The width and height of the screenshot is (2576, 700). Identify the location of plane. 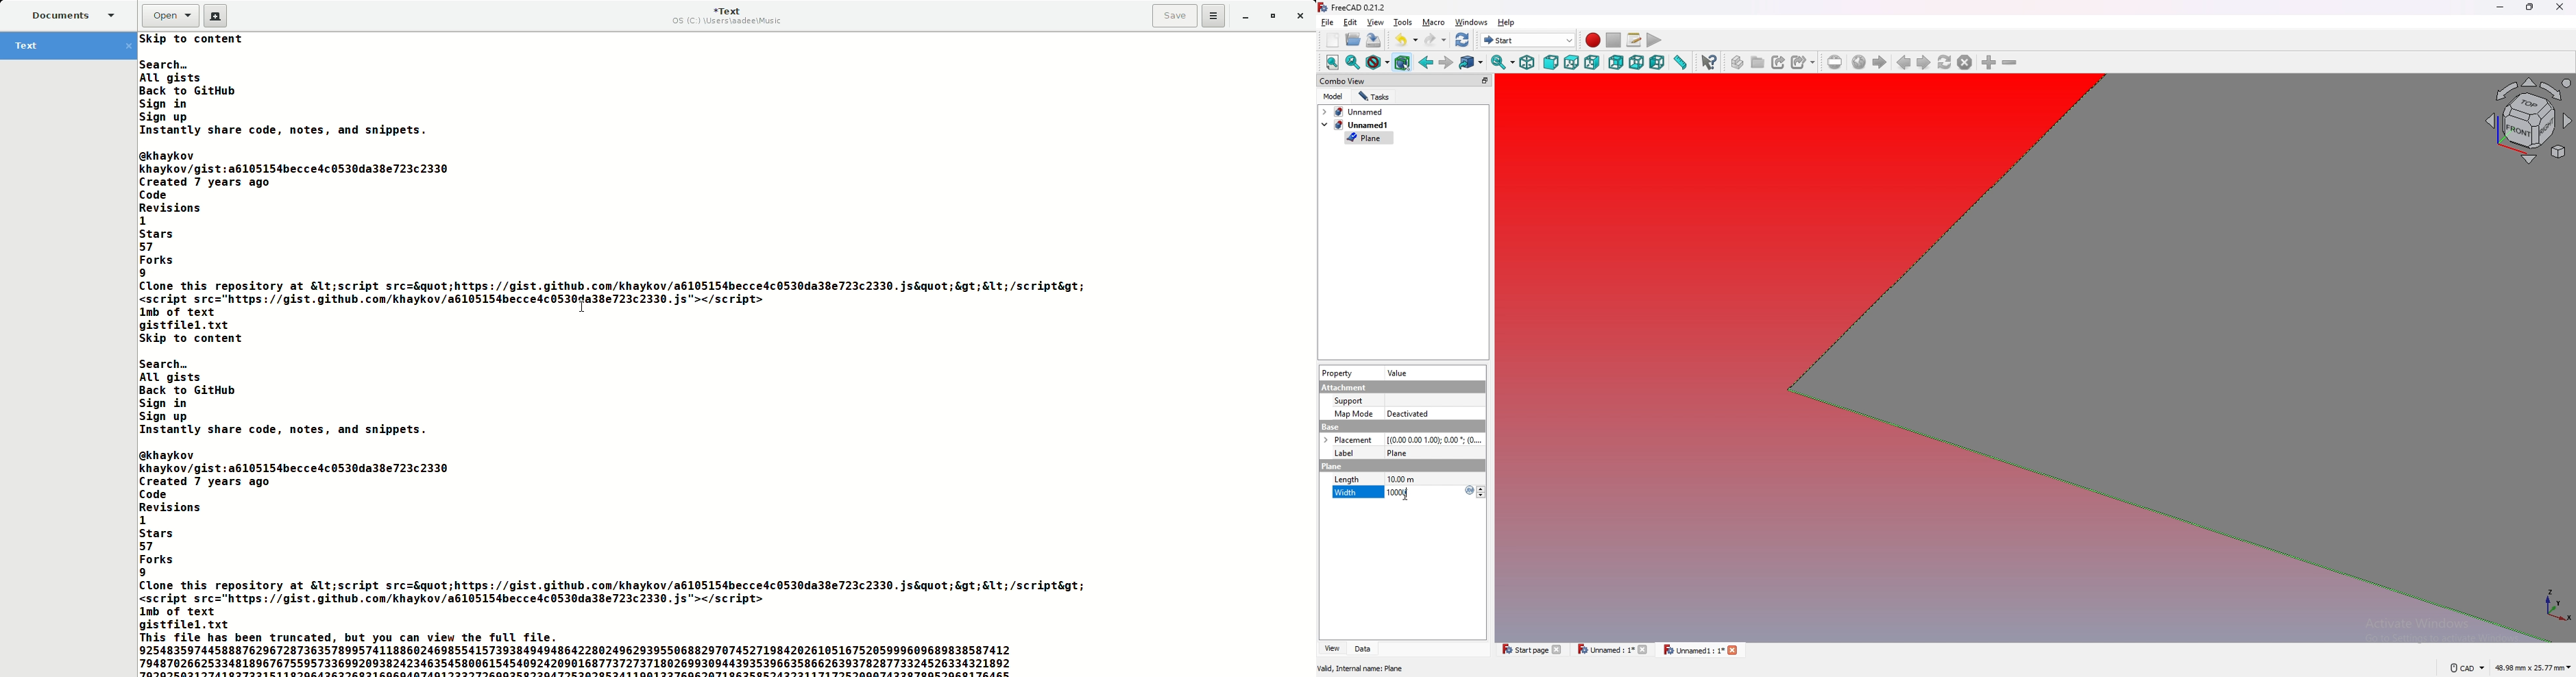
(1332, 466).